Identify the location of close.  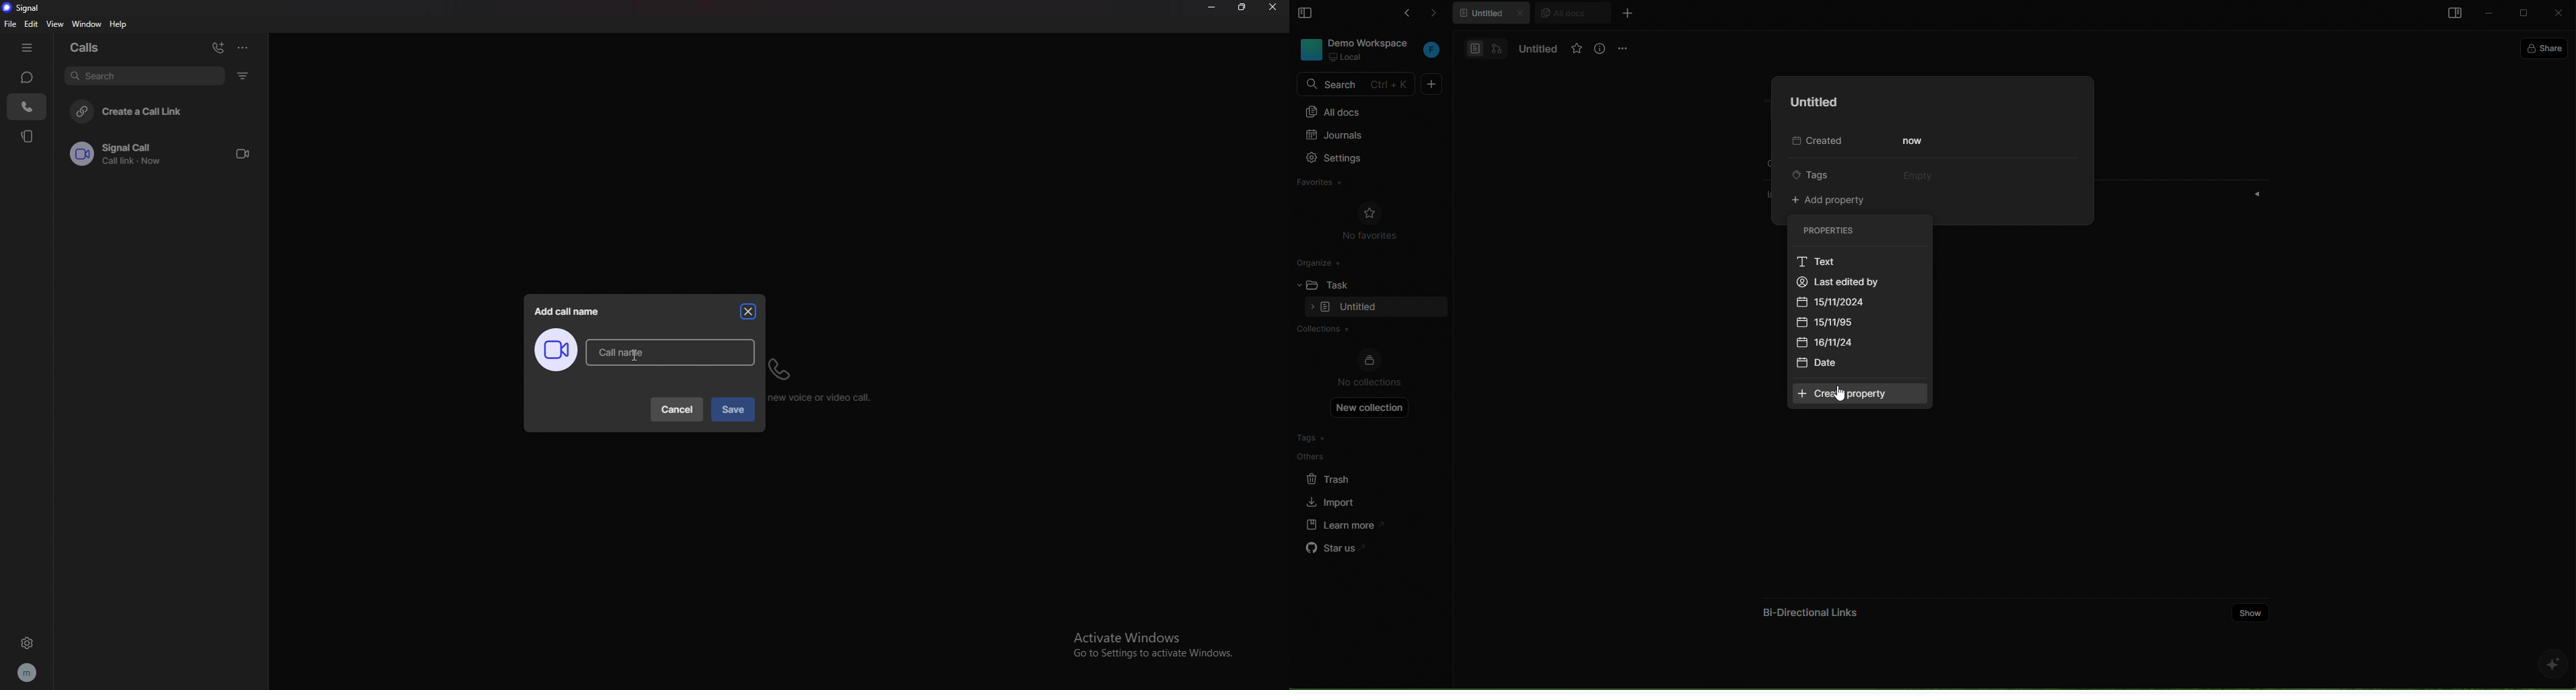
(1273, 7).